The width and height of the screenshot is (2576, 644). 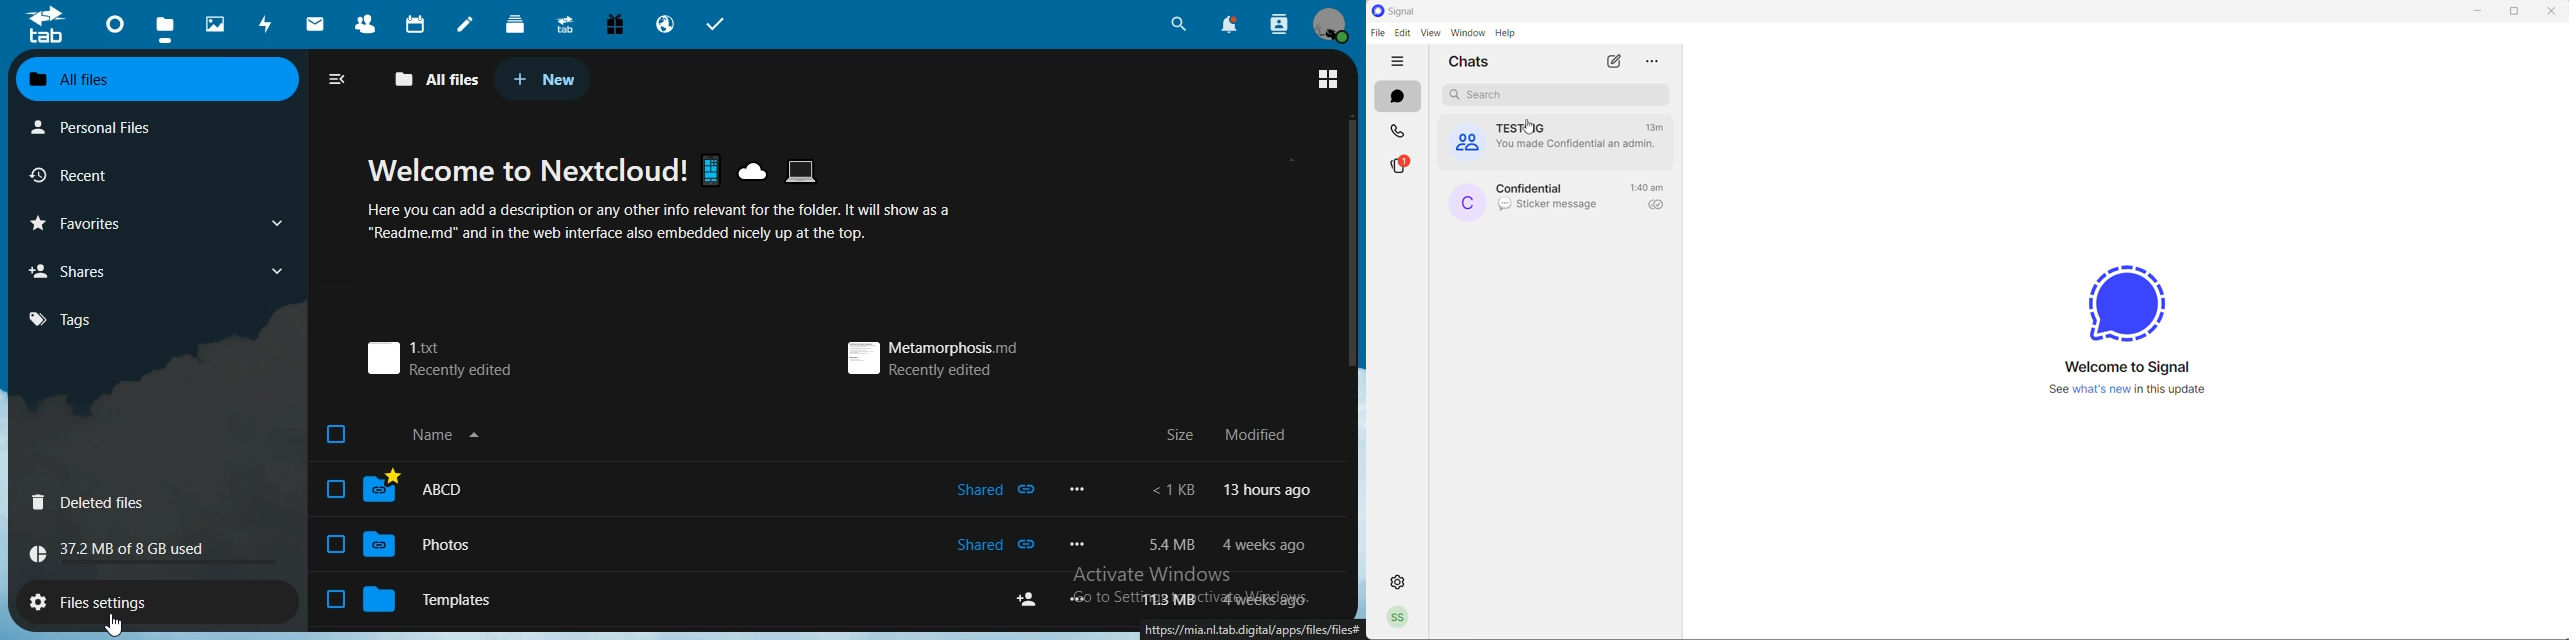 What do you see at coordinates (333, 600) in the screenshot?
I see `checkbox` at bounding box center [333, 600].